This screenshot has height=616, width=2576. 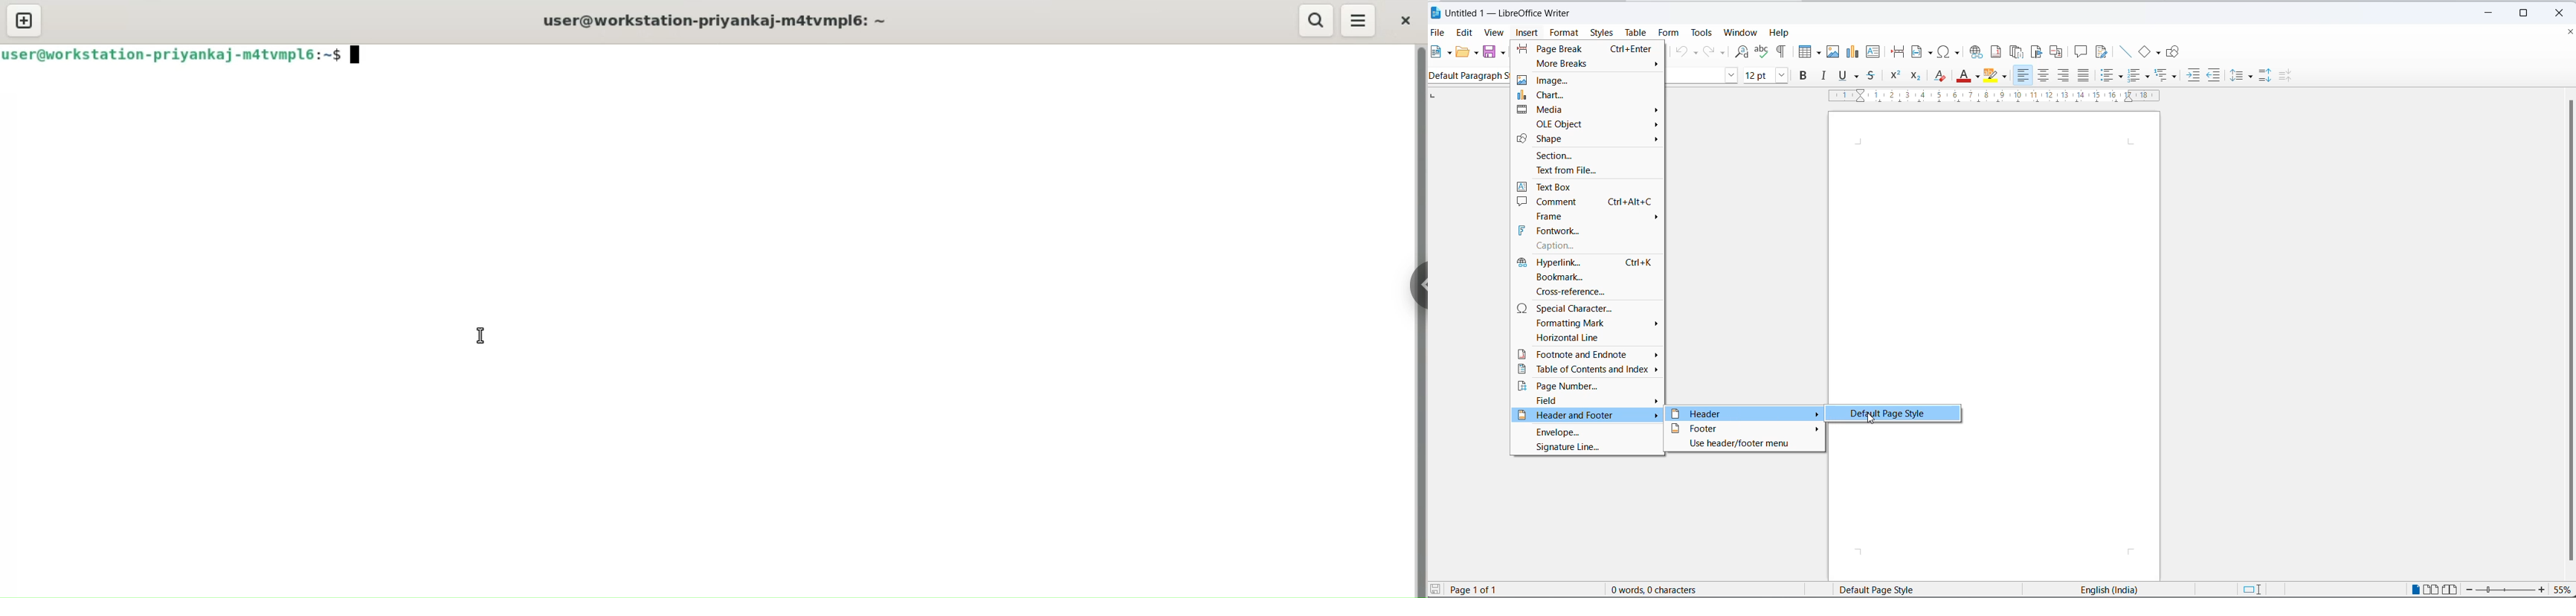 I want to click on underline, so click(x=1858, y=77).